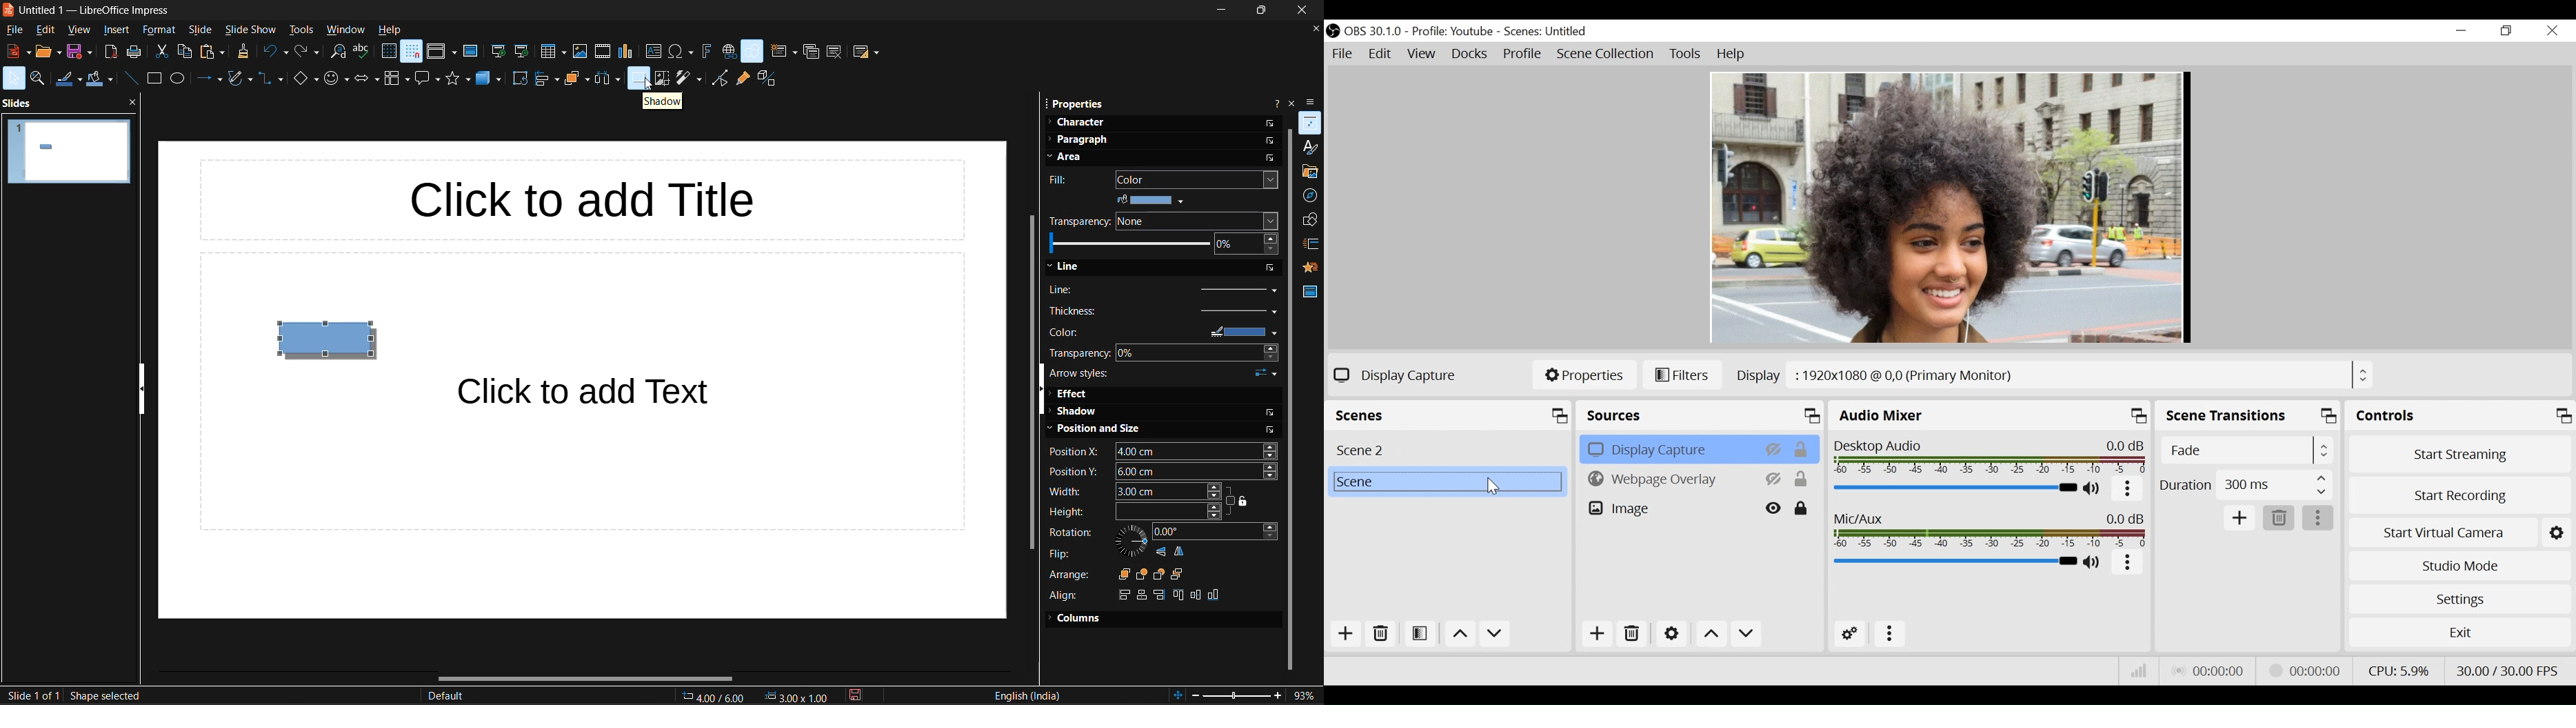 The height and width of the screenshot is (728, 2576). What do you see at coordinates (1098, 431) in the screenshot?
I see `position and size` at bounding box center [1098, 431].